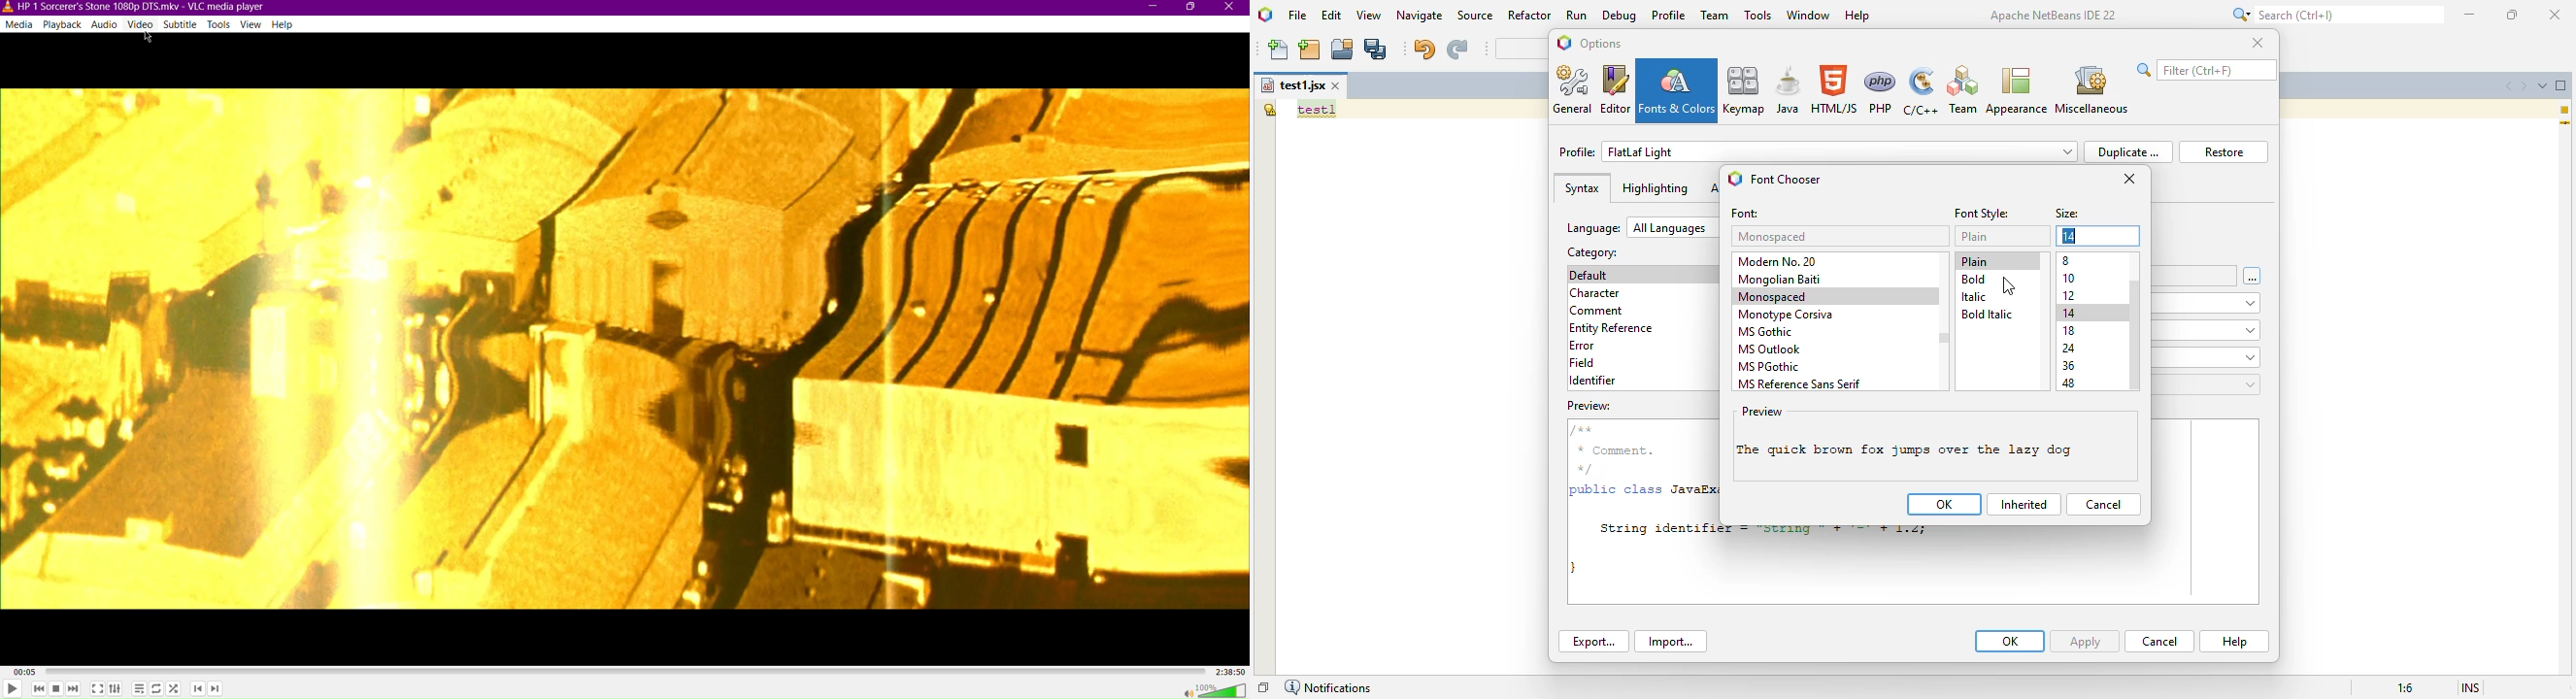  I want to click on file, so click(1297, 15).